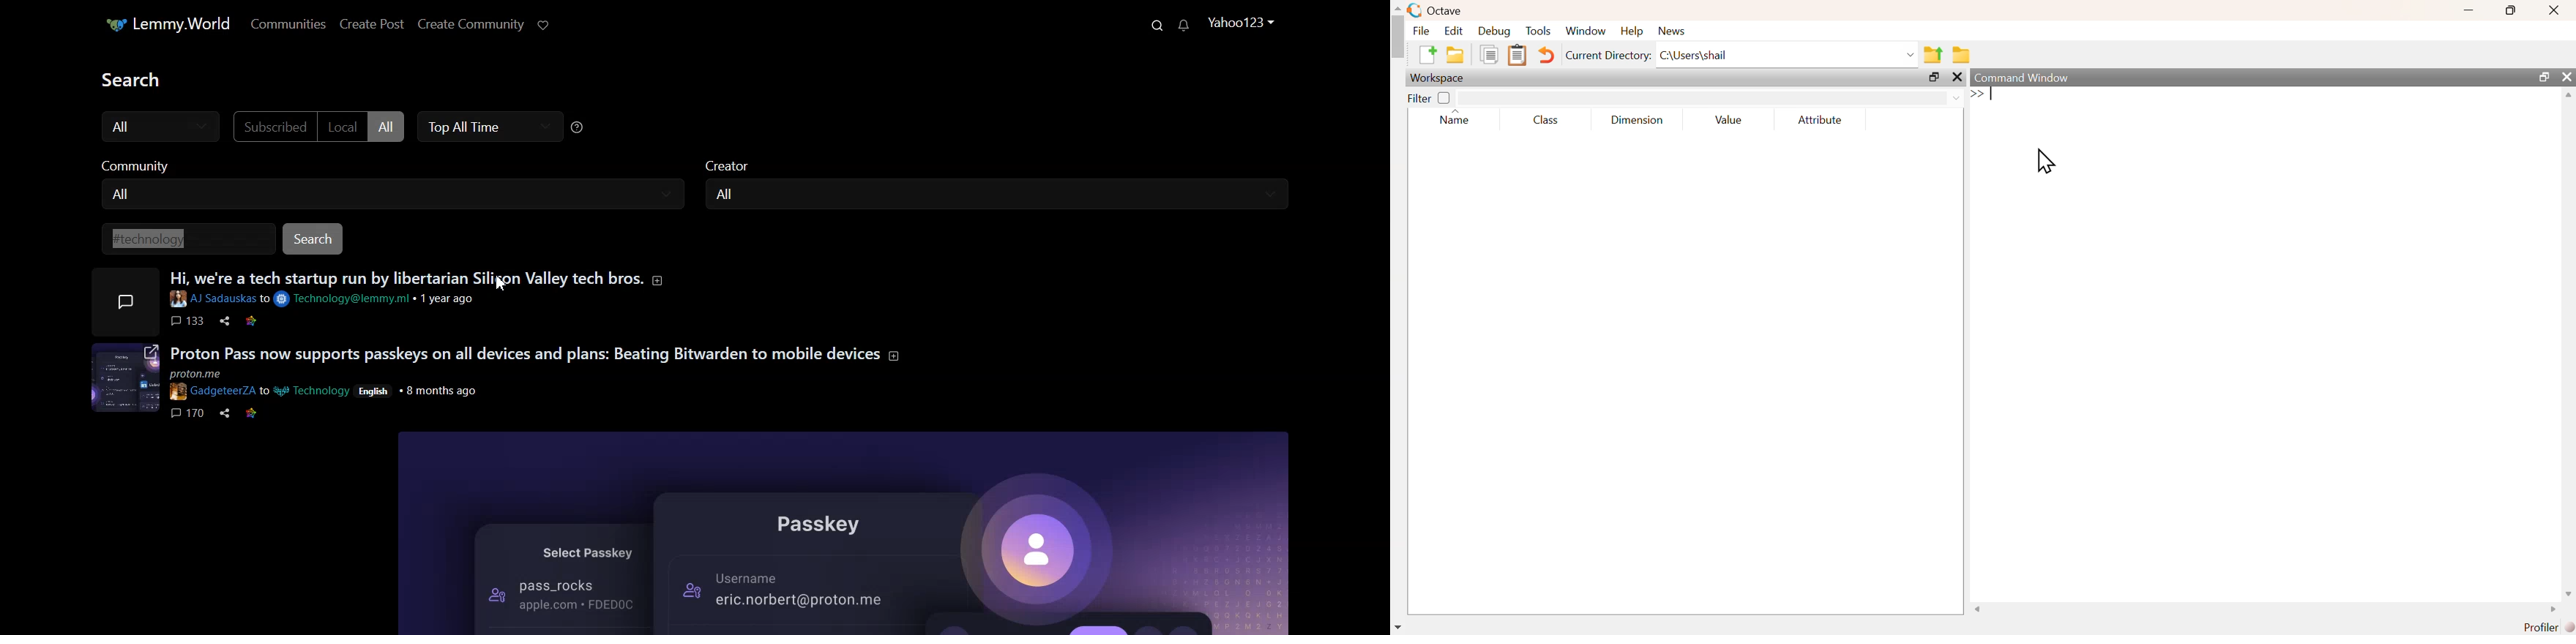 The width and height of the screenshot is (2576, 644). I want to click on Tools, so click(1538, 30).